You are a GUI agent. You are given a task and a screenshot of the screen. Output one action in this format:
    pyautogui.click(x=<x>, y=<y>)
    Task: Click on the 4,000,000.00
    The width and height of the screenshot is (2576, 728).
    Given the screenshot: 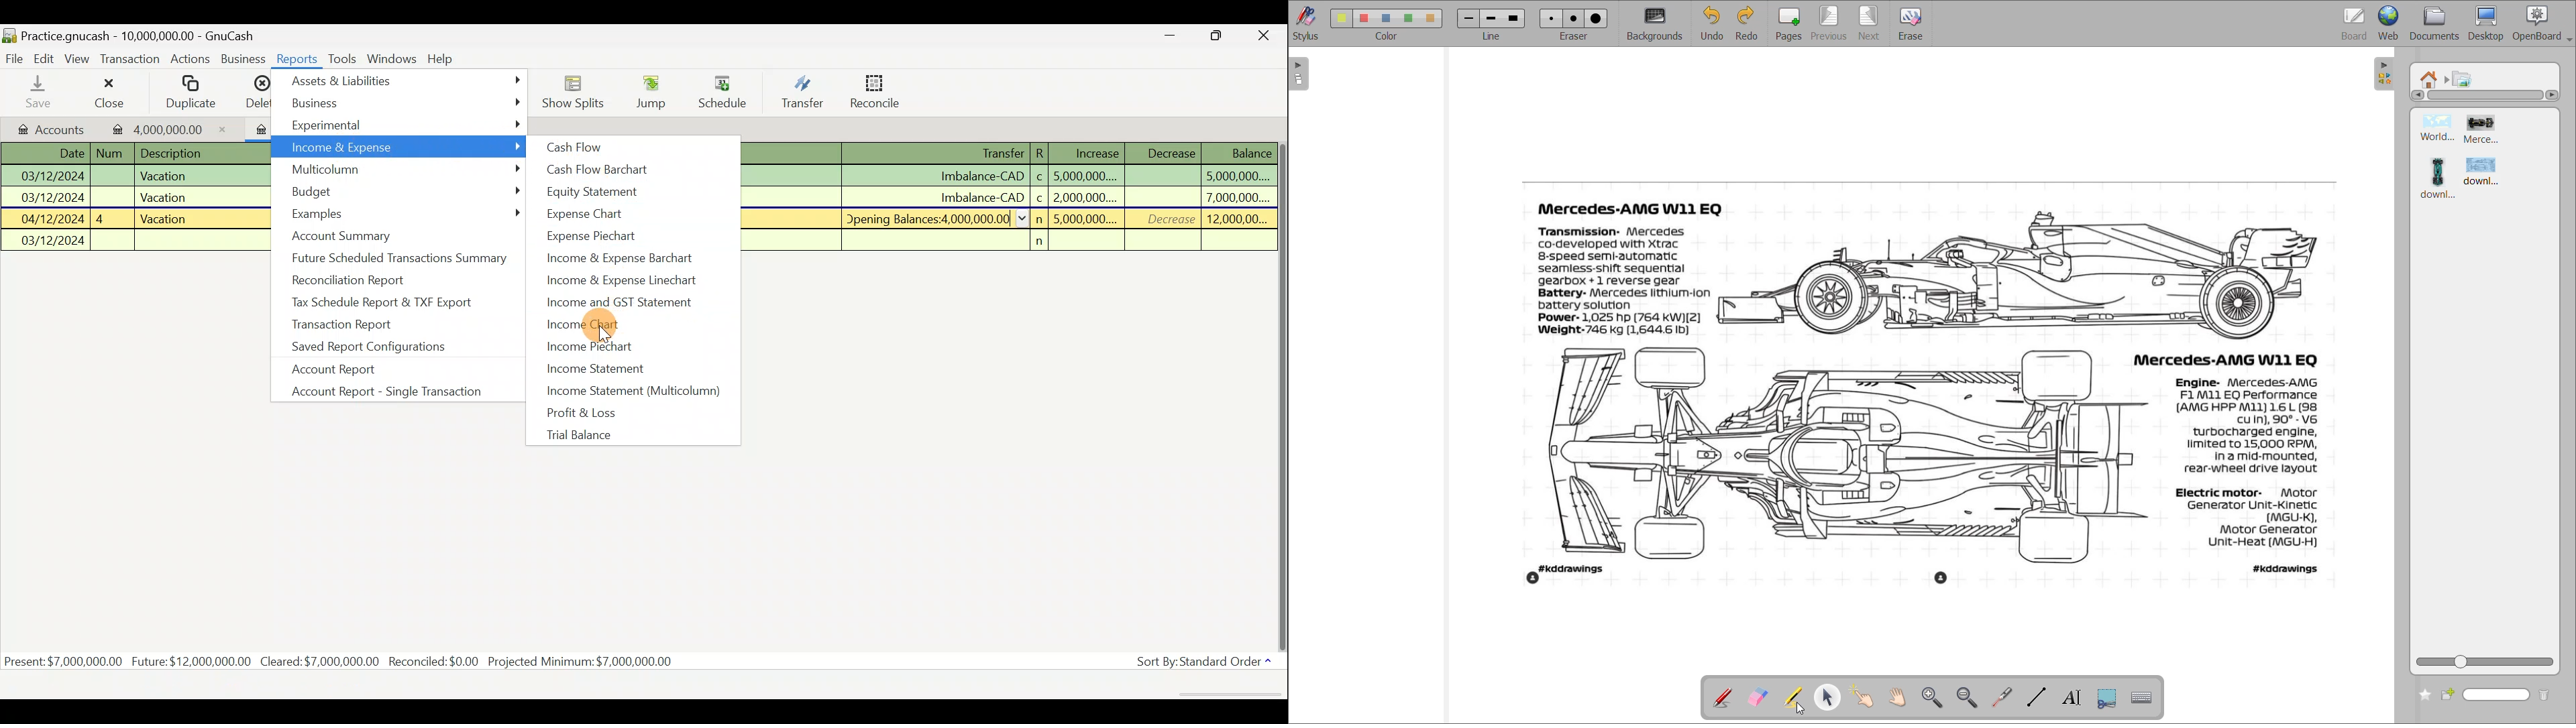 What is the action you would take?
    pyautogui.click(x=175, y=128)
    